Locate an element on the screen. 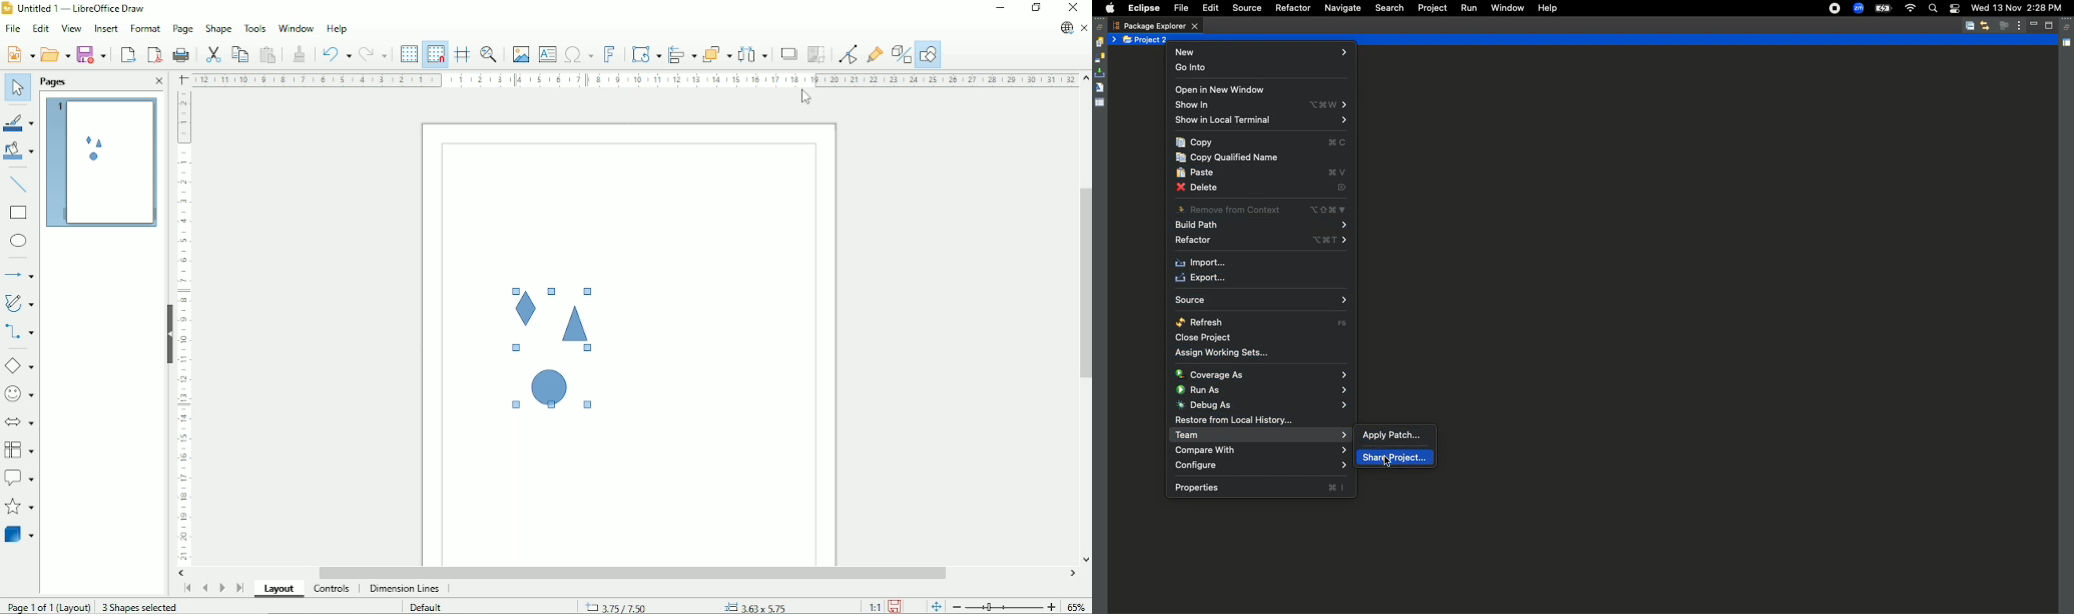 Image resolution: width=2100 pixels, height=616 pixels. Window is located at coordinates (294, 28).